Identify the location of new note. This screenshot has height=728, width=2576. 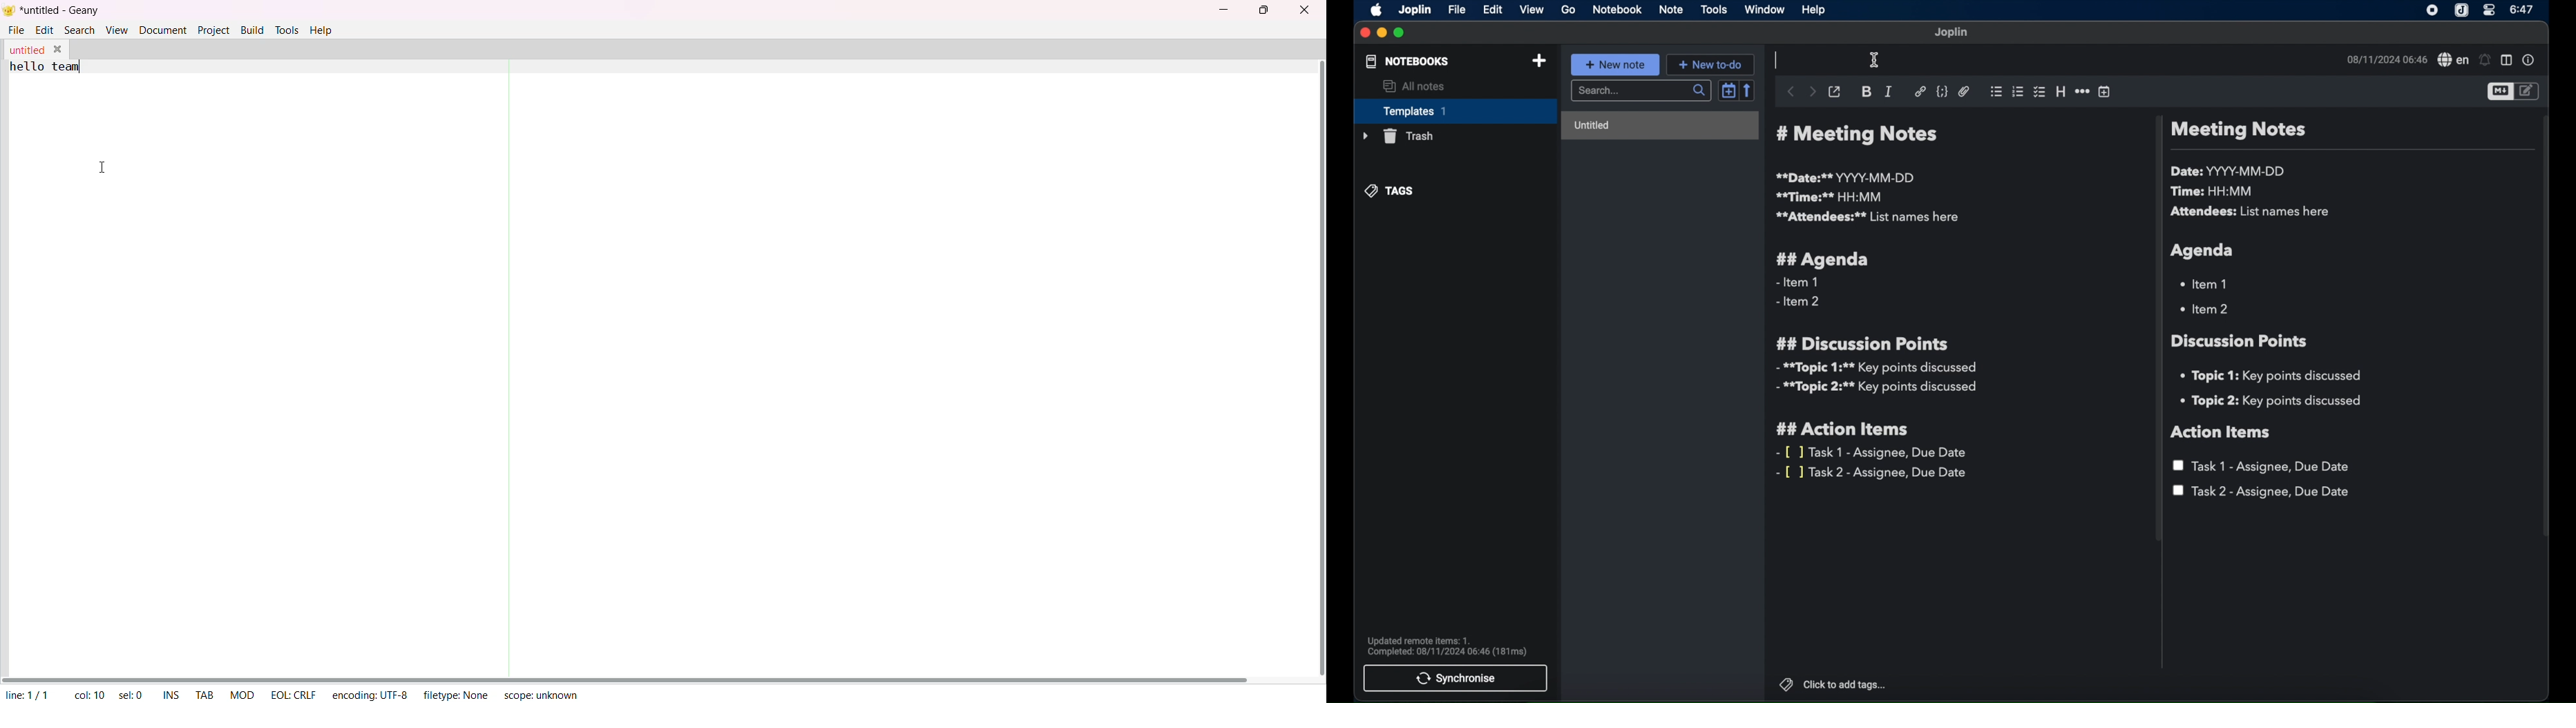
(1615, 64).